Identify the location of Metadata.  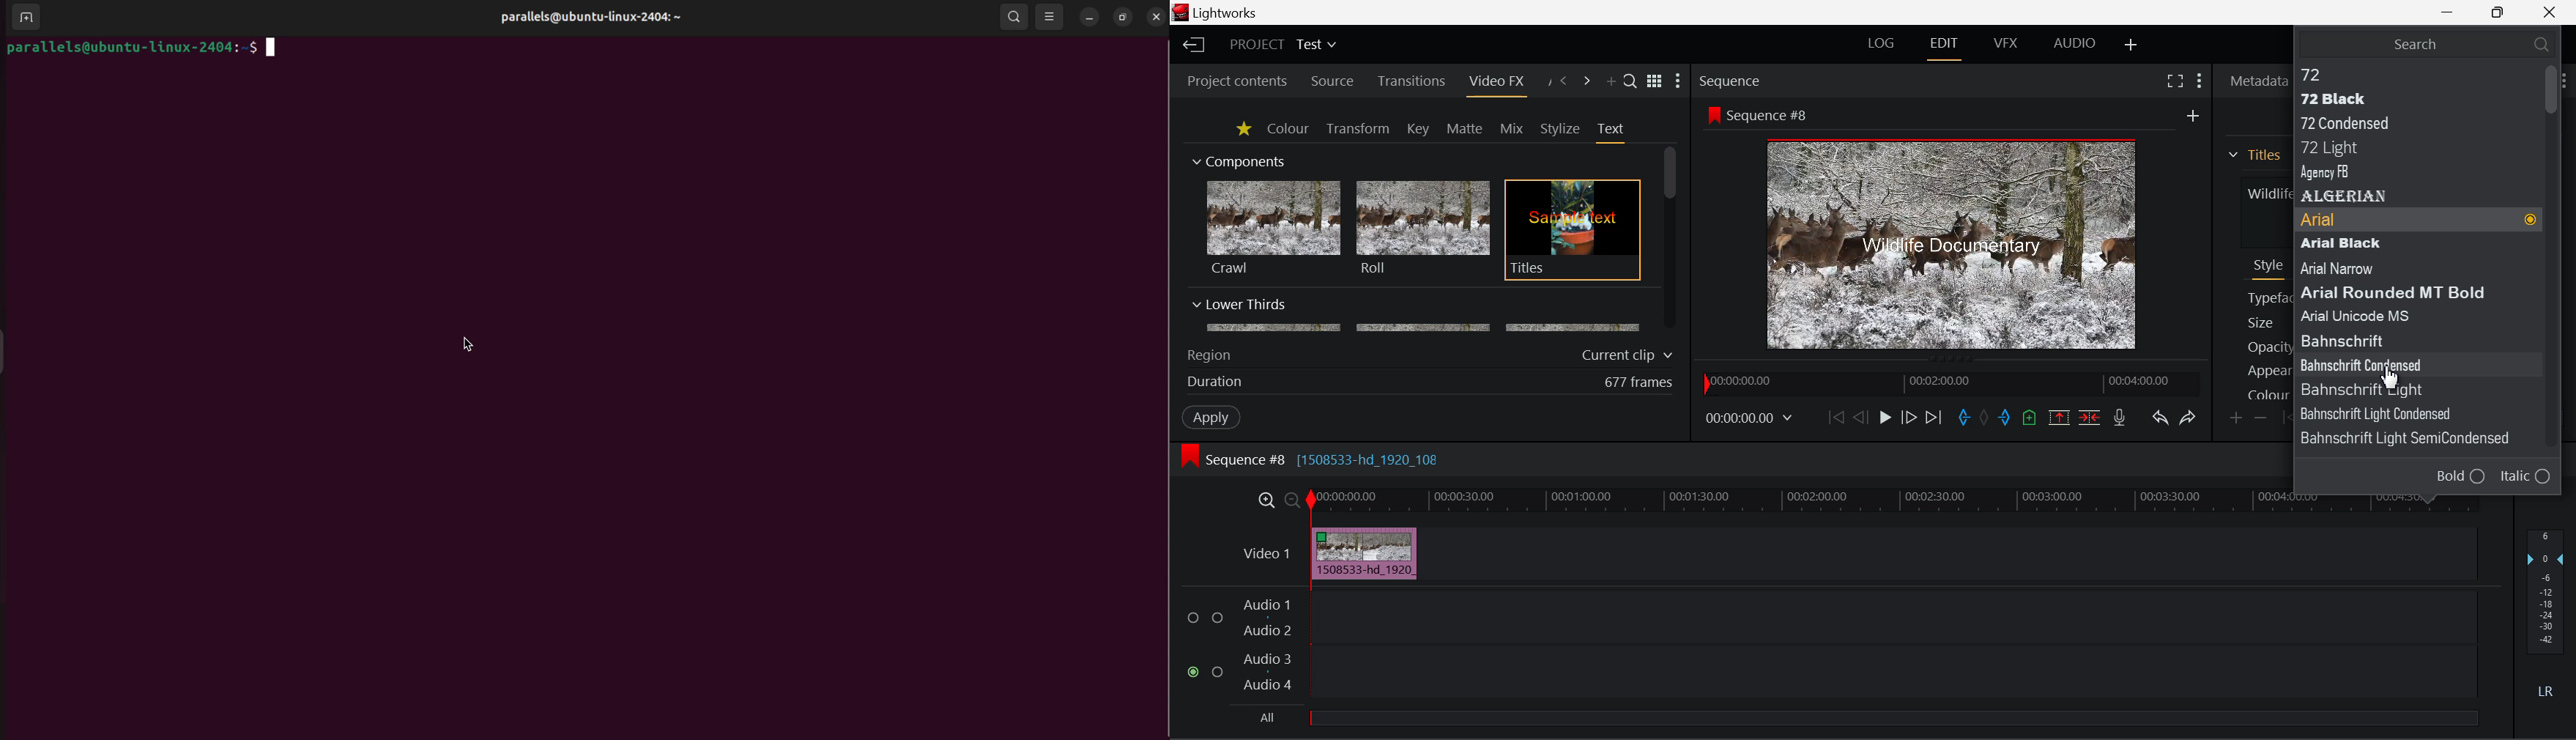
(2254, 81).